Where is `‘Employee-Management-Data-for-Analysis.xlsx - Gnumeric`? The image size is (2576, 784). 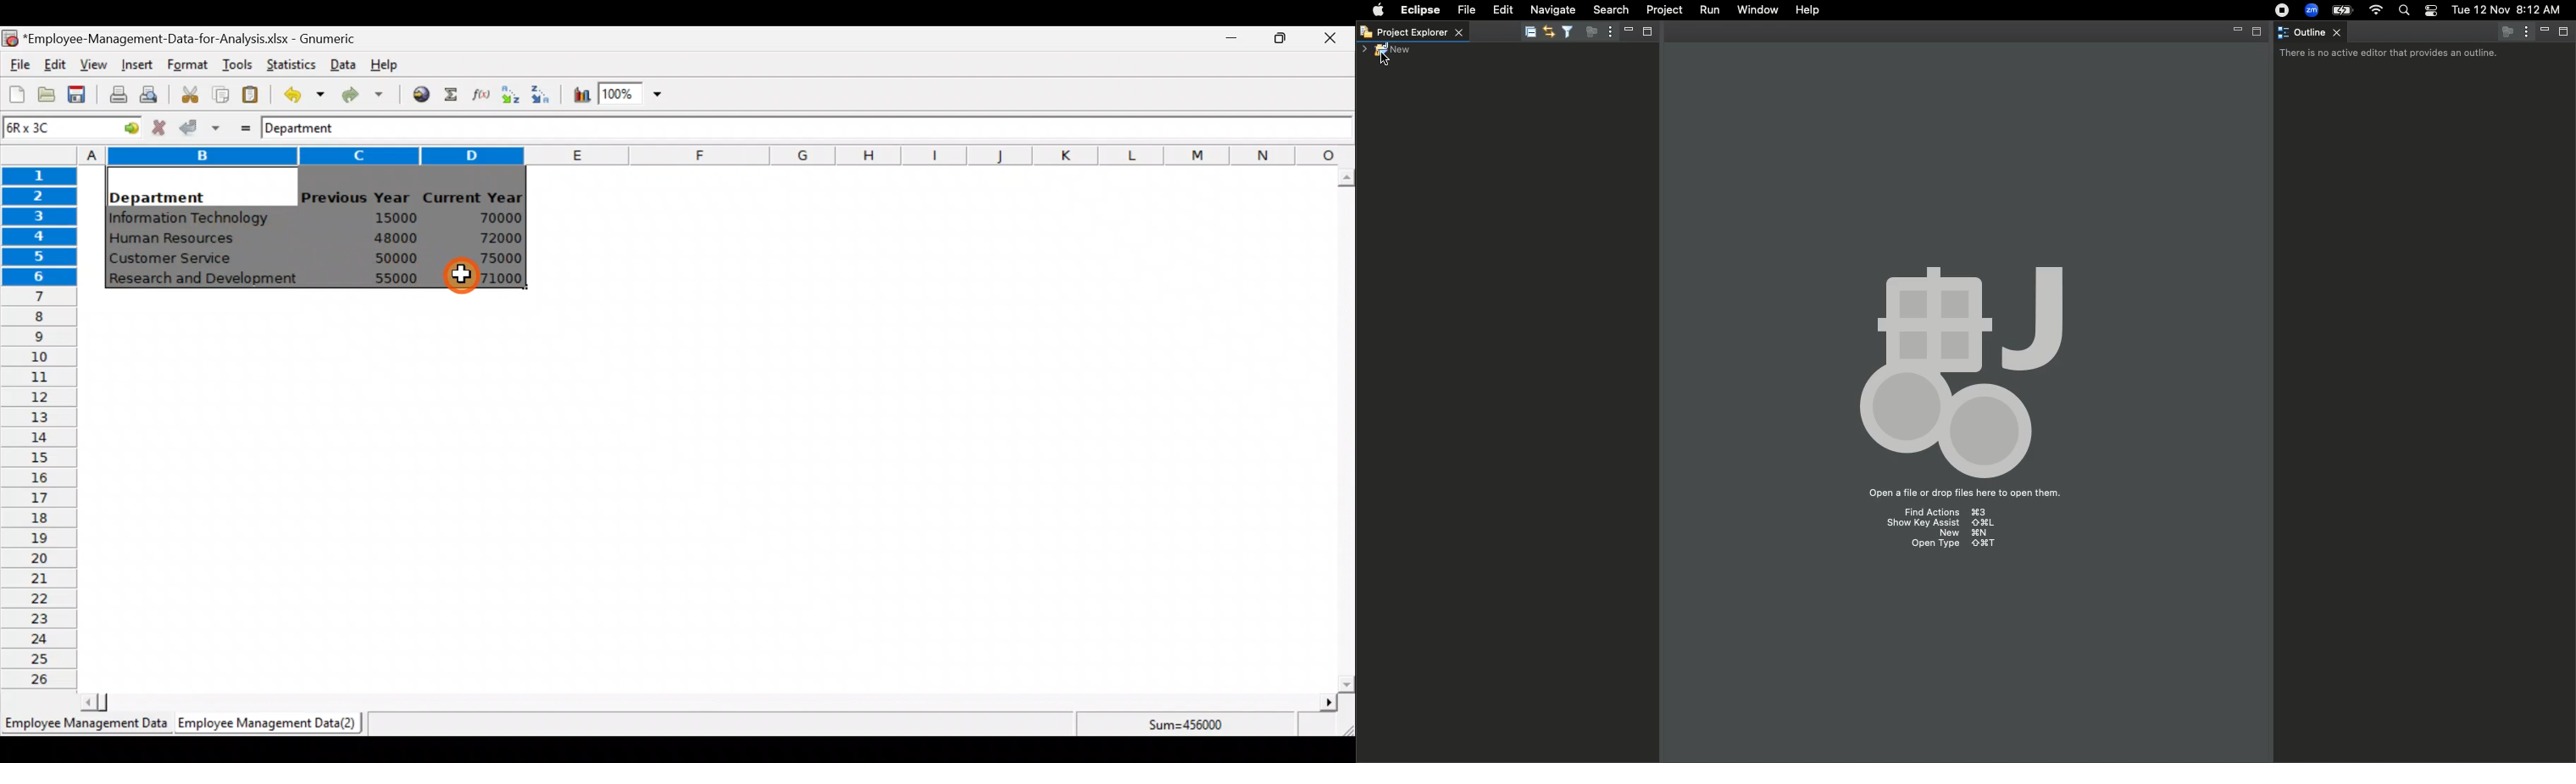 ‘Employee-Management-Data-for-Analysis.xlsx - Gnumeric is located at coordinates (193, 37).